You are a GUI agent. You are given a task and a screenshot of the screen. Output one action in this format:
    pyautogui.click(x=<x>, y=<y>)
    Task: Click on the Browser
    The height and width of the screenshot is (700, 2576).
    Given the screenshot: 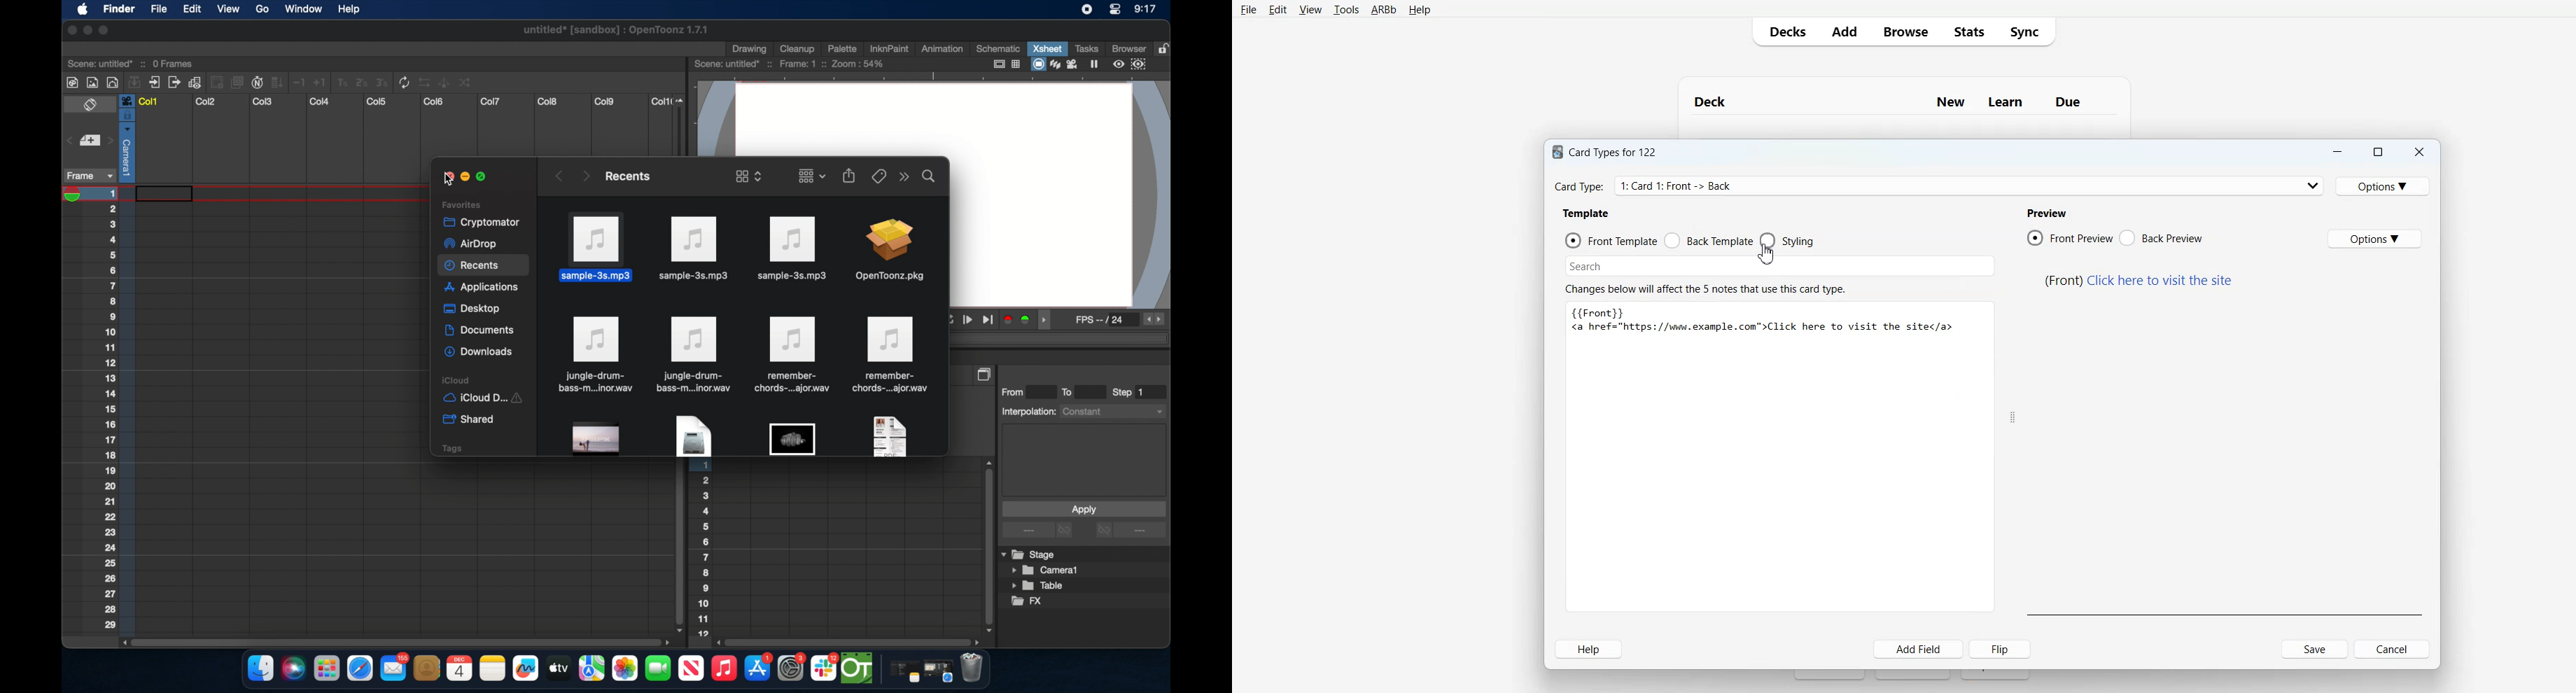 What is the action you would take?
    pyautogui.click(x=1904, y=31)
    